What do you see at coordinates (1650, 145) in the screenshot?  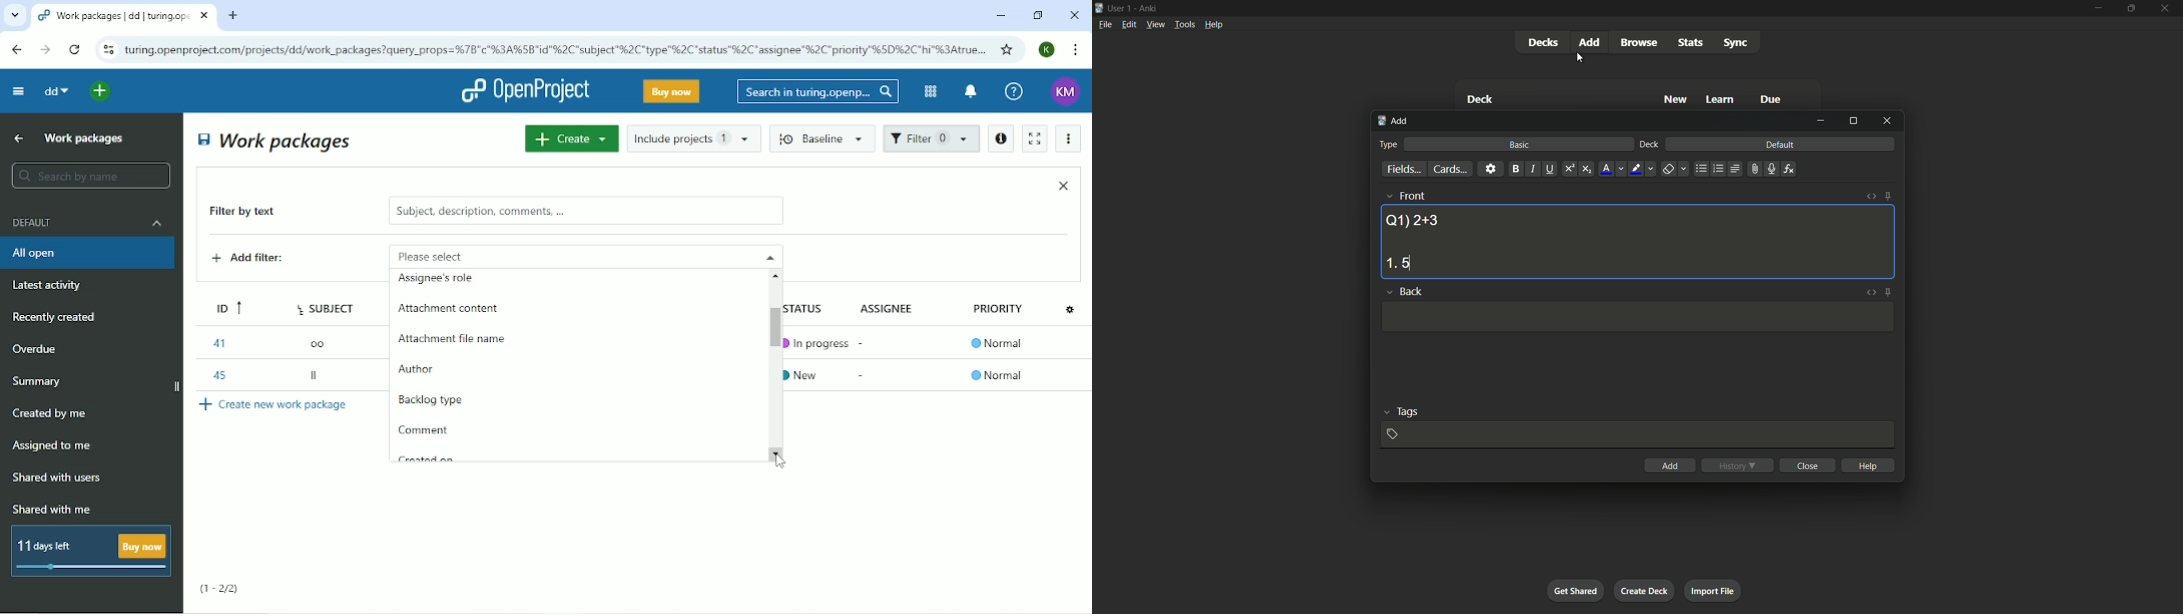 I see `deck` at bounding box center [1650, 145].